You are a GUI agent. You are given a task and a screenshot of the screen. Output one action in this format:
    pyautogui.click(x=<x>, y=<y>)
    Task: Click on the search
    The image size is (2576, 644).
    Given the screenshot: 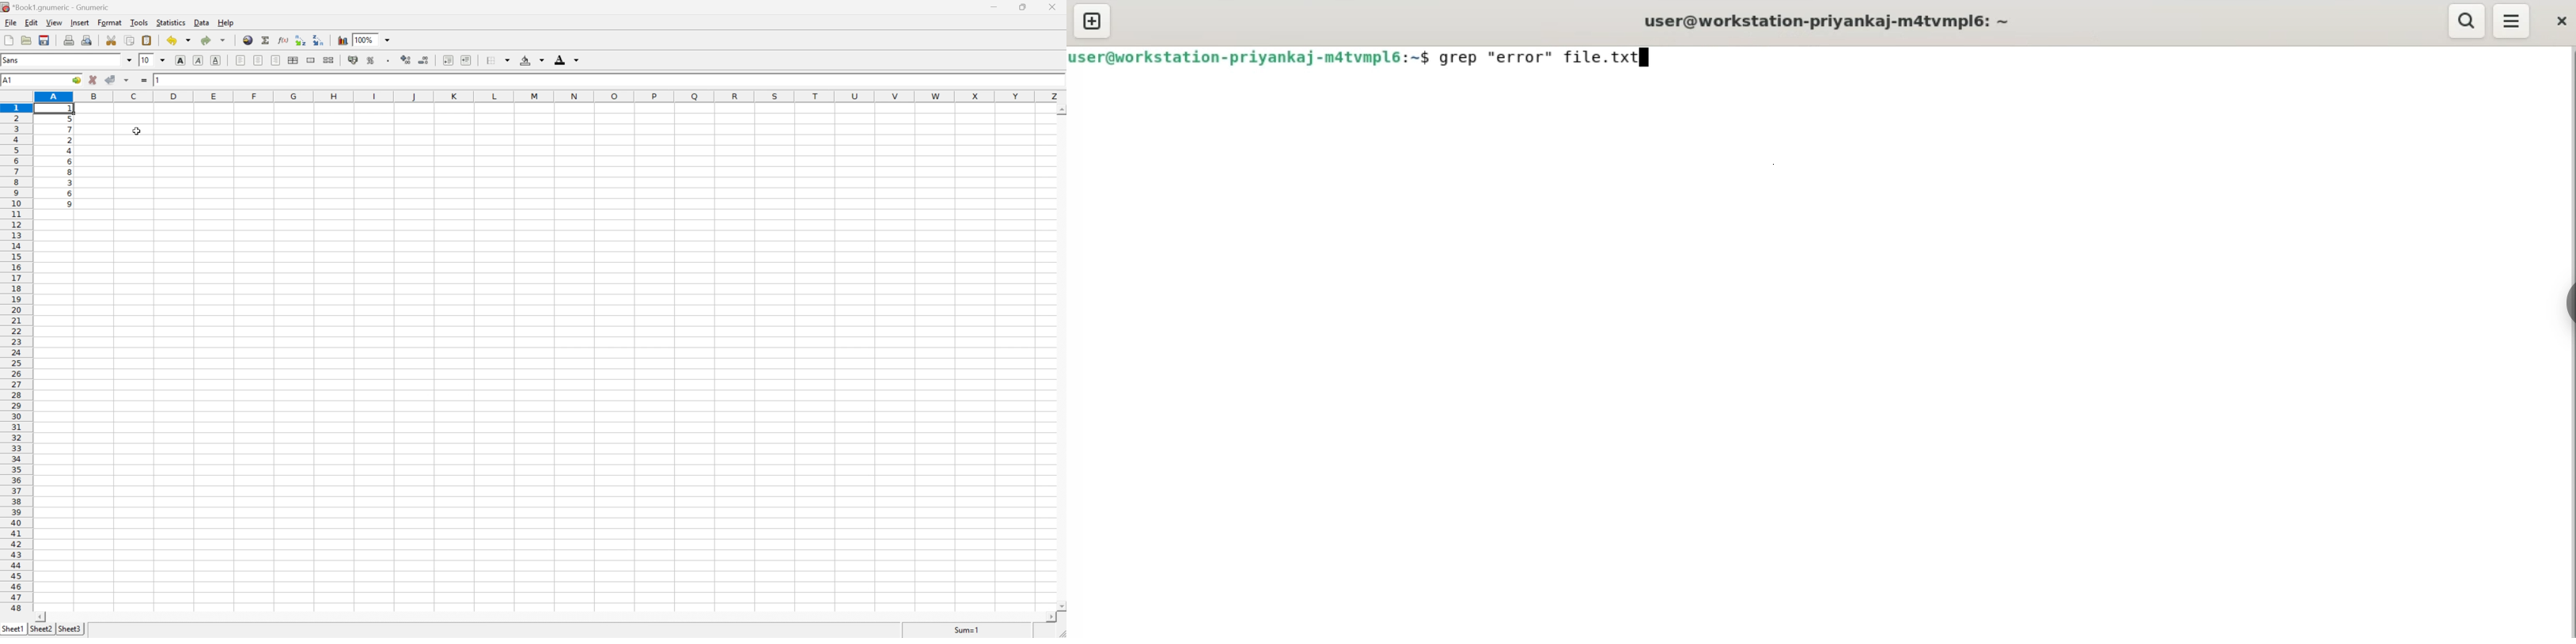 What is the action you would take?
    pyautogui.click(x=2466, y=21)
    